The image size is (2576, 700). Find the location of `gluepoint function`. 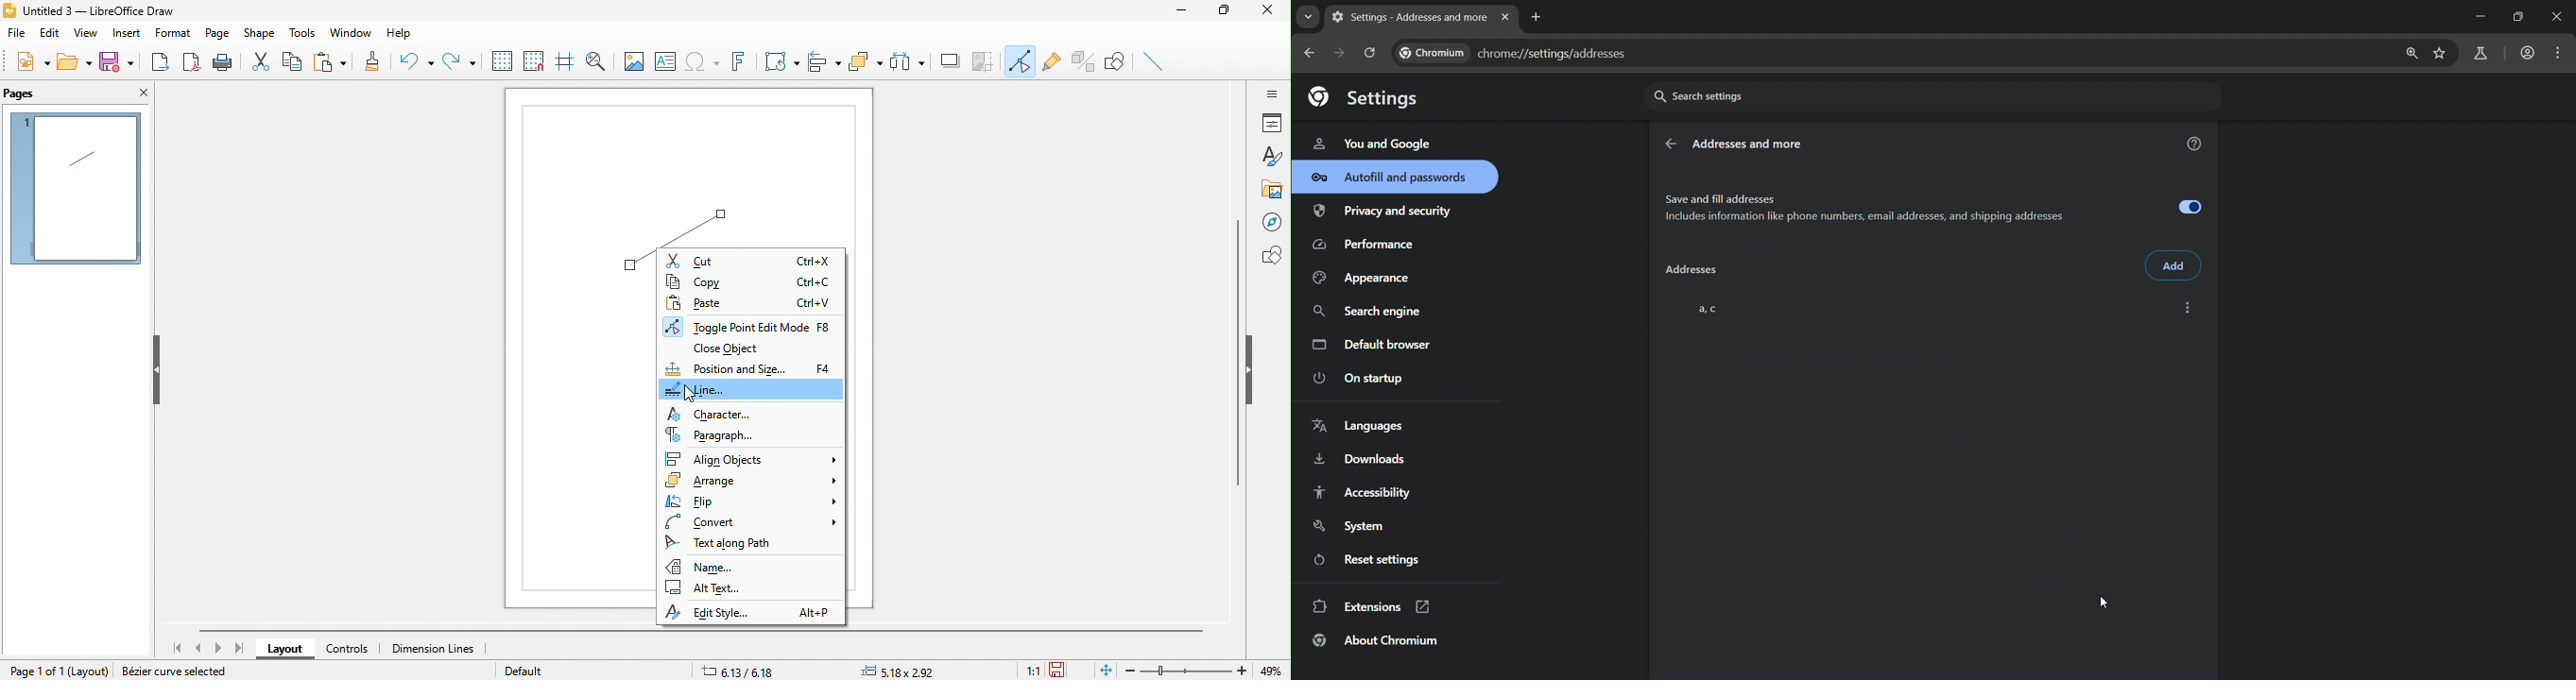

gluepoint function is located at coordinates (1053, 63).